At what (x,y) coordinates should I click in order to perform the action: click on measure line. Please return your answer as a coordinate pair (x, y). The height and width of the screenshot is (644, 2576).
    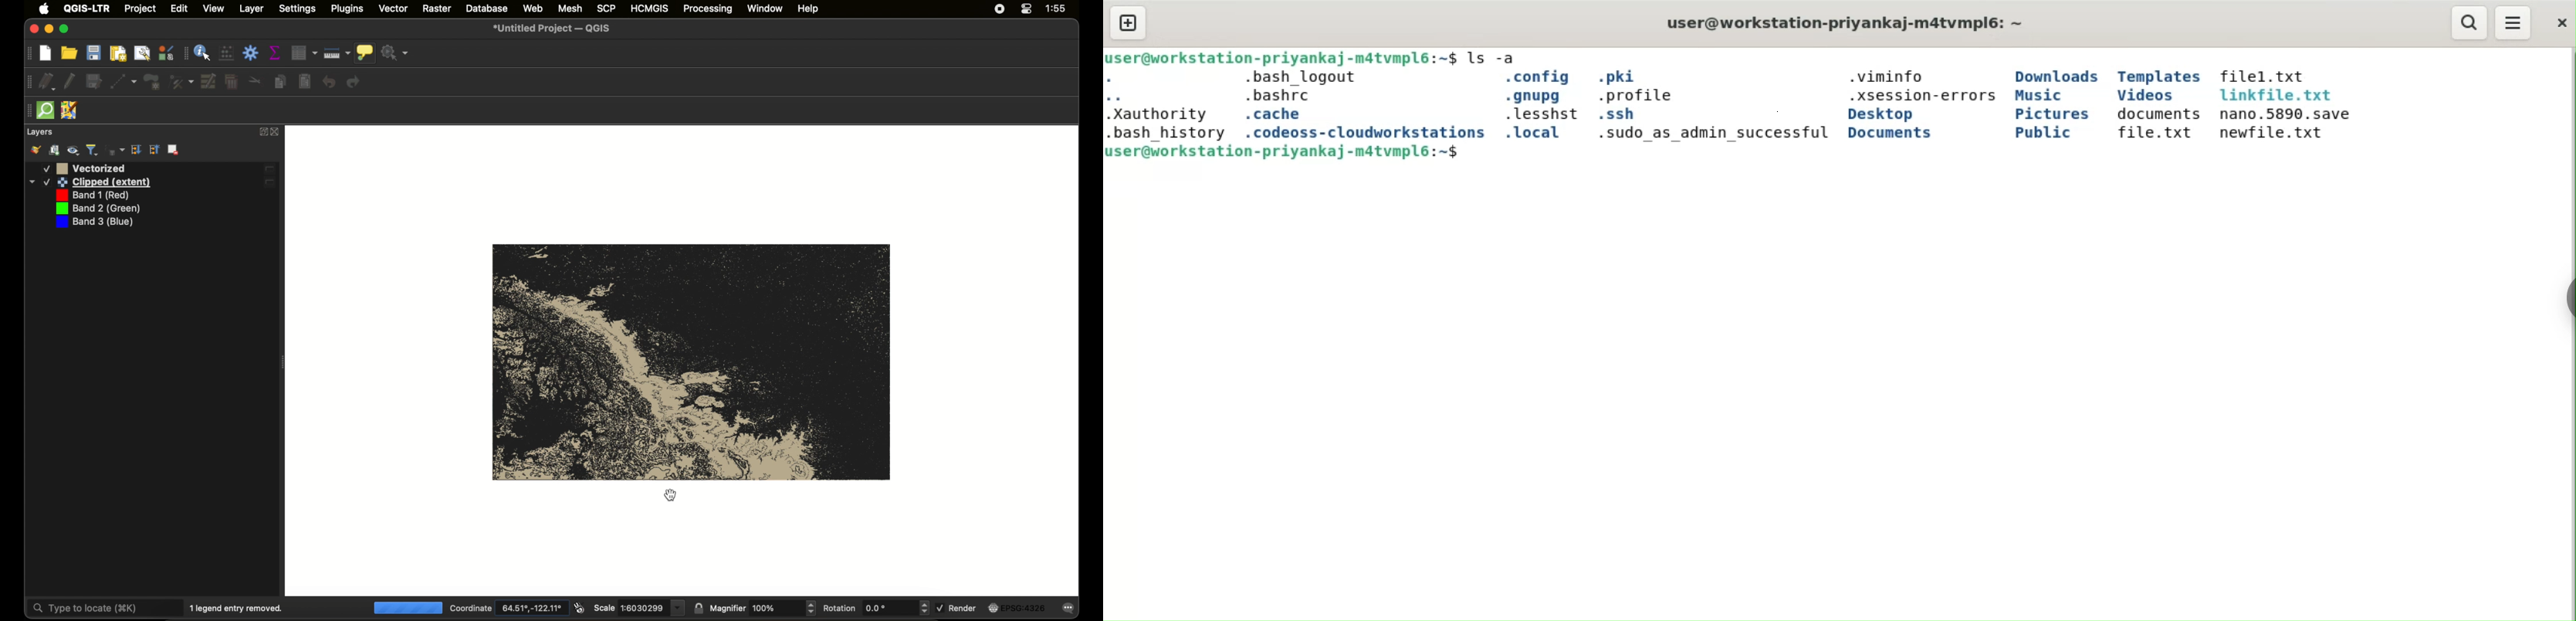
    Looking at the image, I should click on (336, 53).